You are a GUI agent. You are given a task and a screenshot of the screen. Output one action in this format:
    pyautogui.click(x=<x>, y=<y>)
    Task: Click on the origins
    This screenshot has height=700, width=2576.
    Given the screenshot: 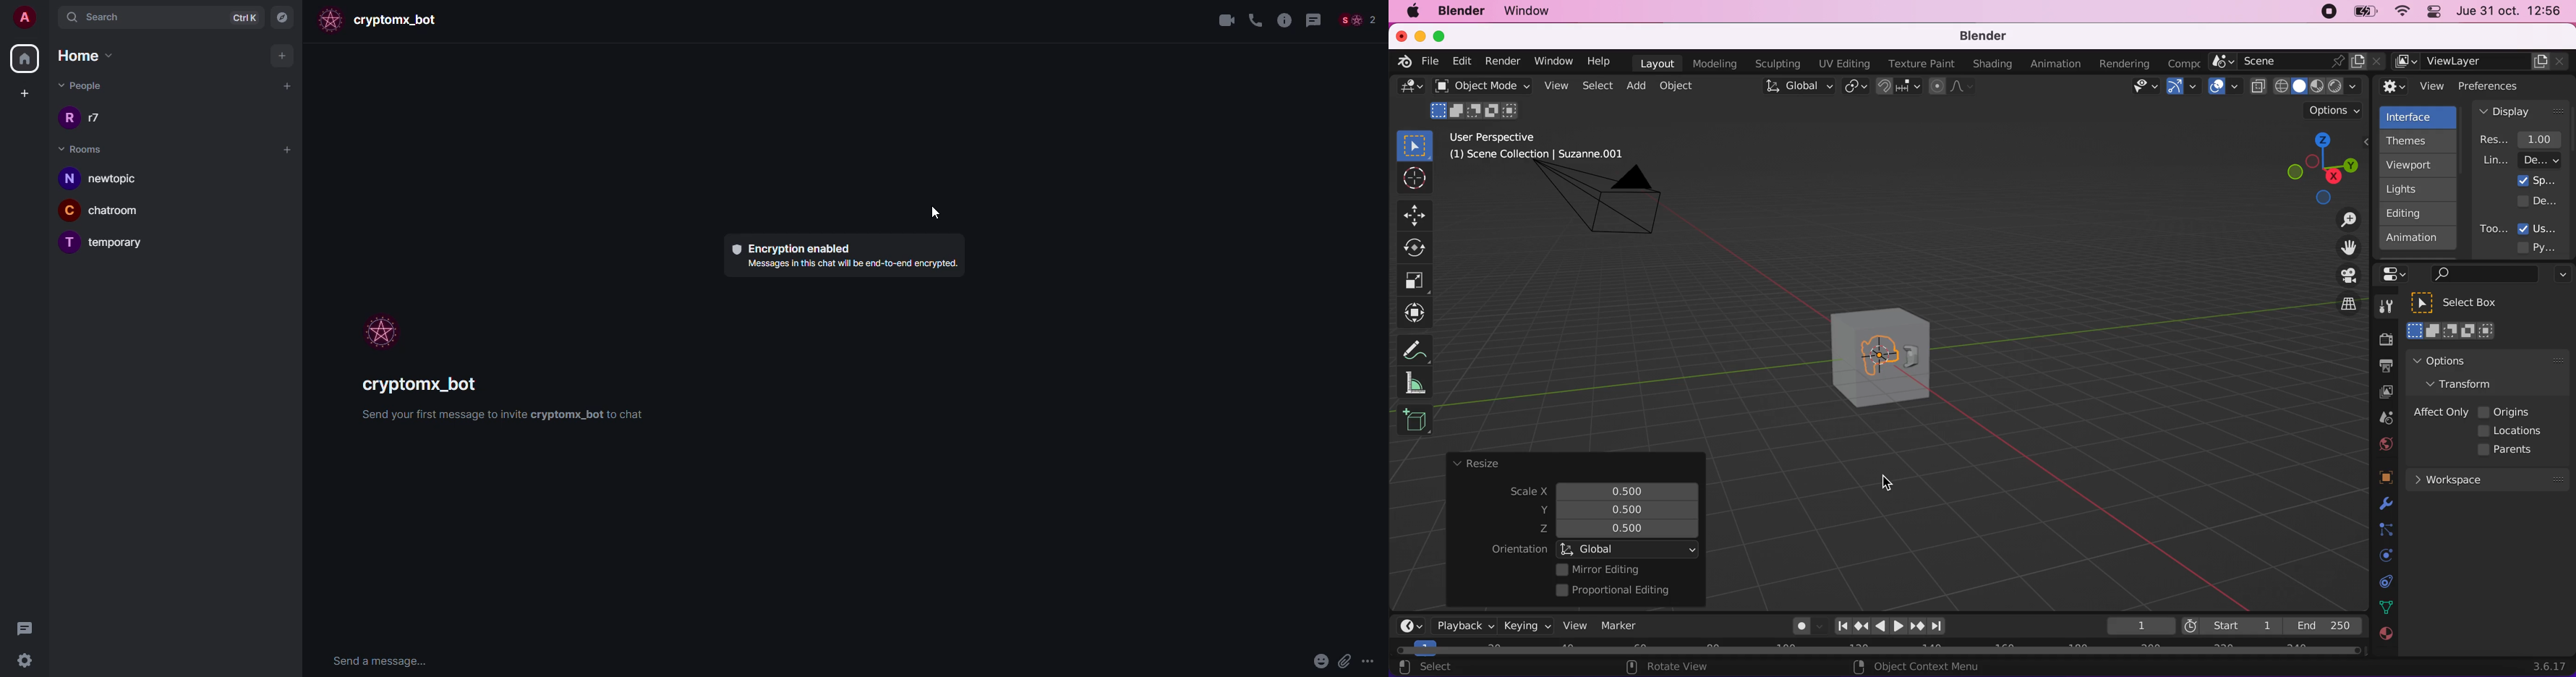 What is the action you would take?
    pyautogui.click(x=2505, y=411)
    